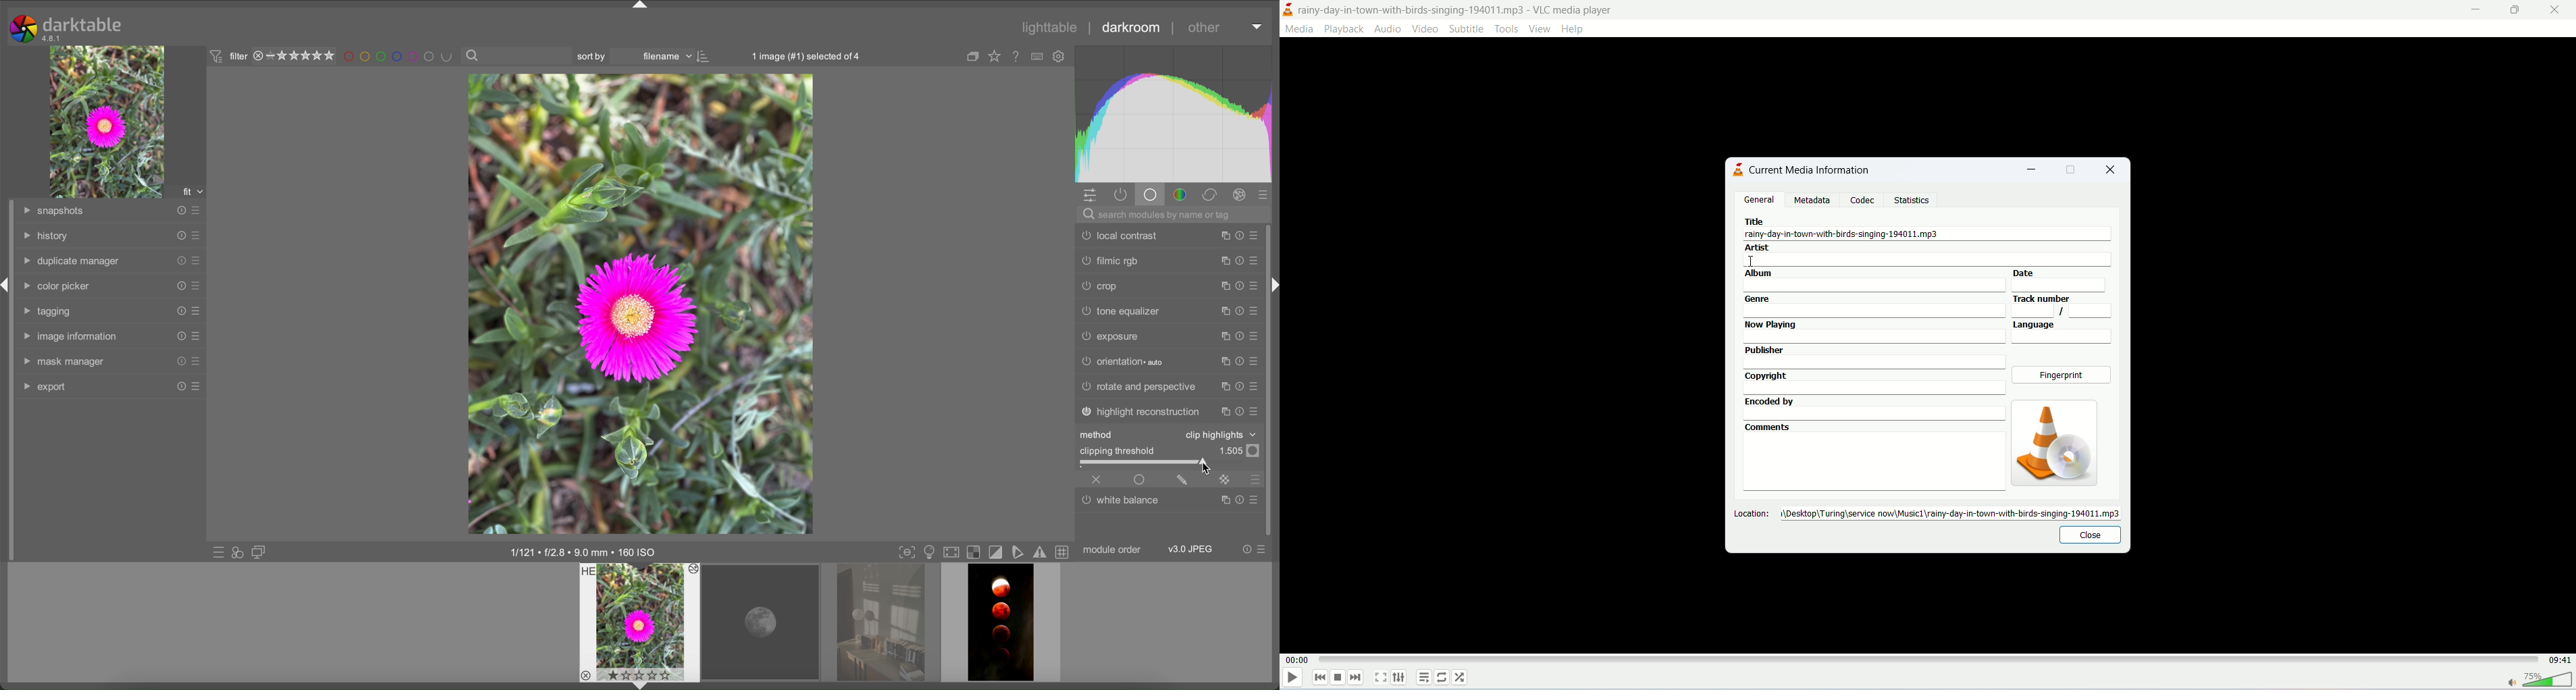 The width and height of the screenshot is (2576, 700). Describe the element at coordinates (907, 552) in the screenshot. I see `toggle focus-peaking mode` at that location.